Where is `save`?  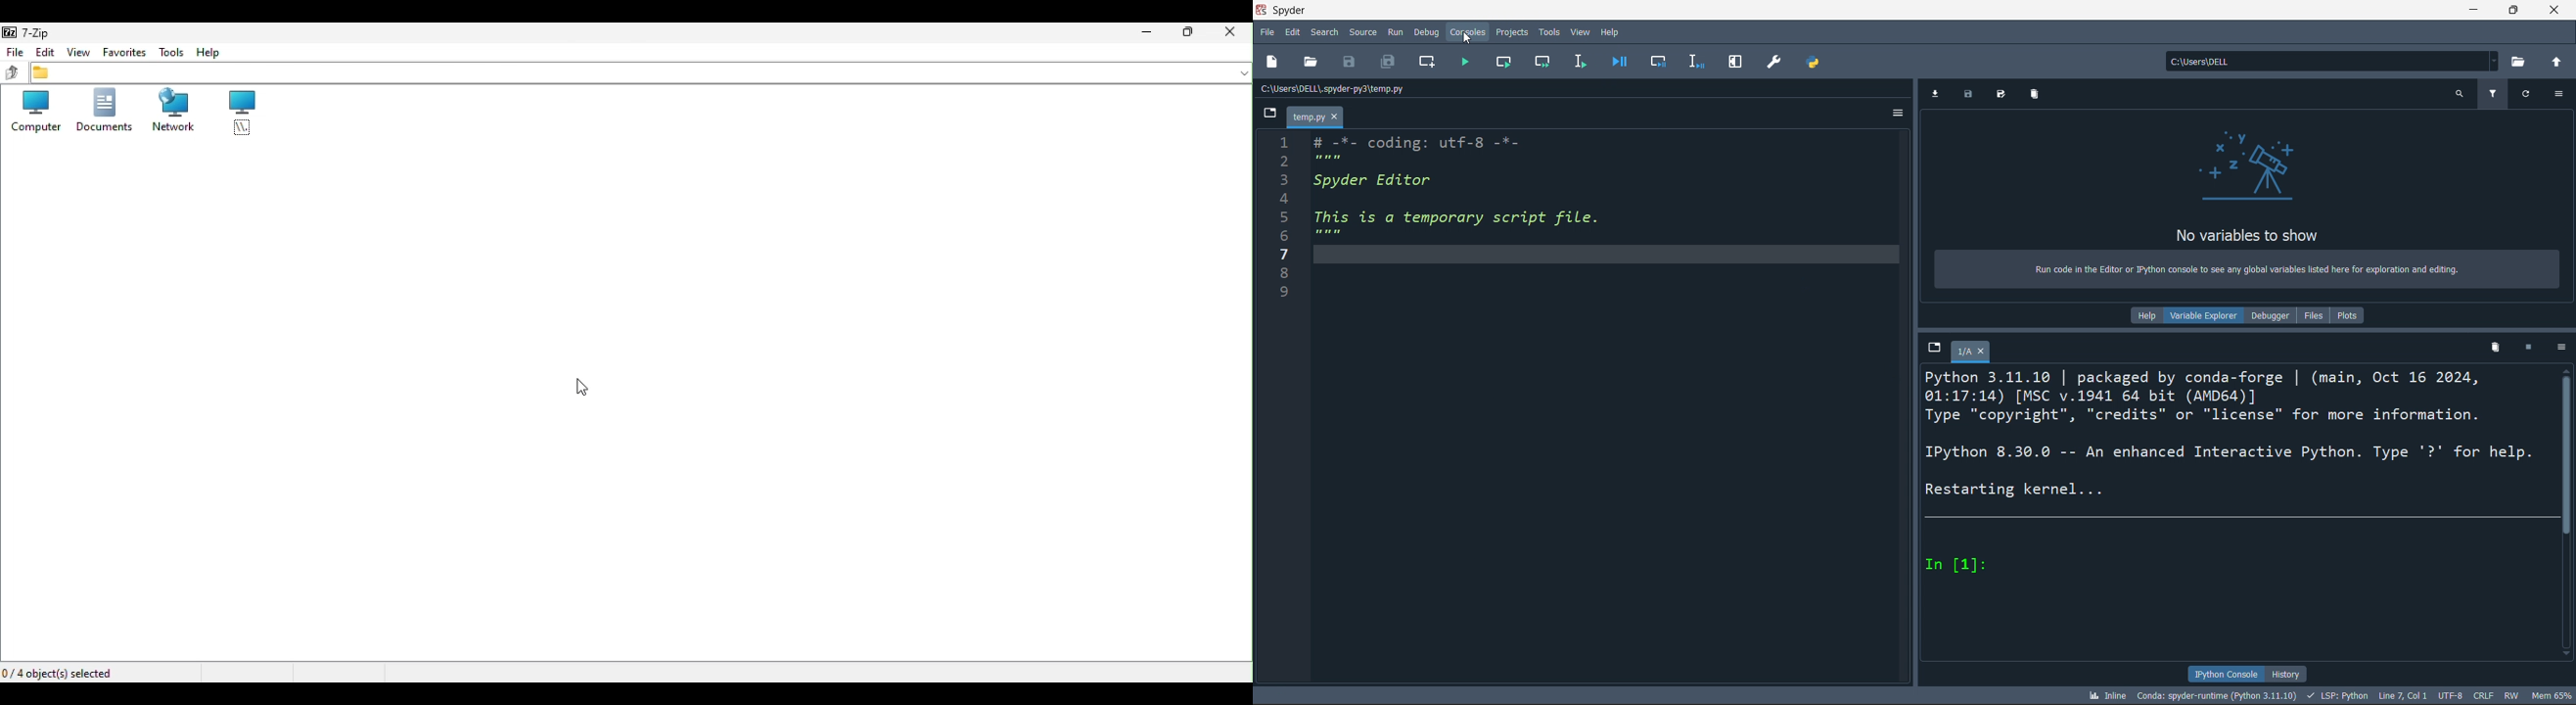
save is located at coordinates (1351, 63).